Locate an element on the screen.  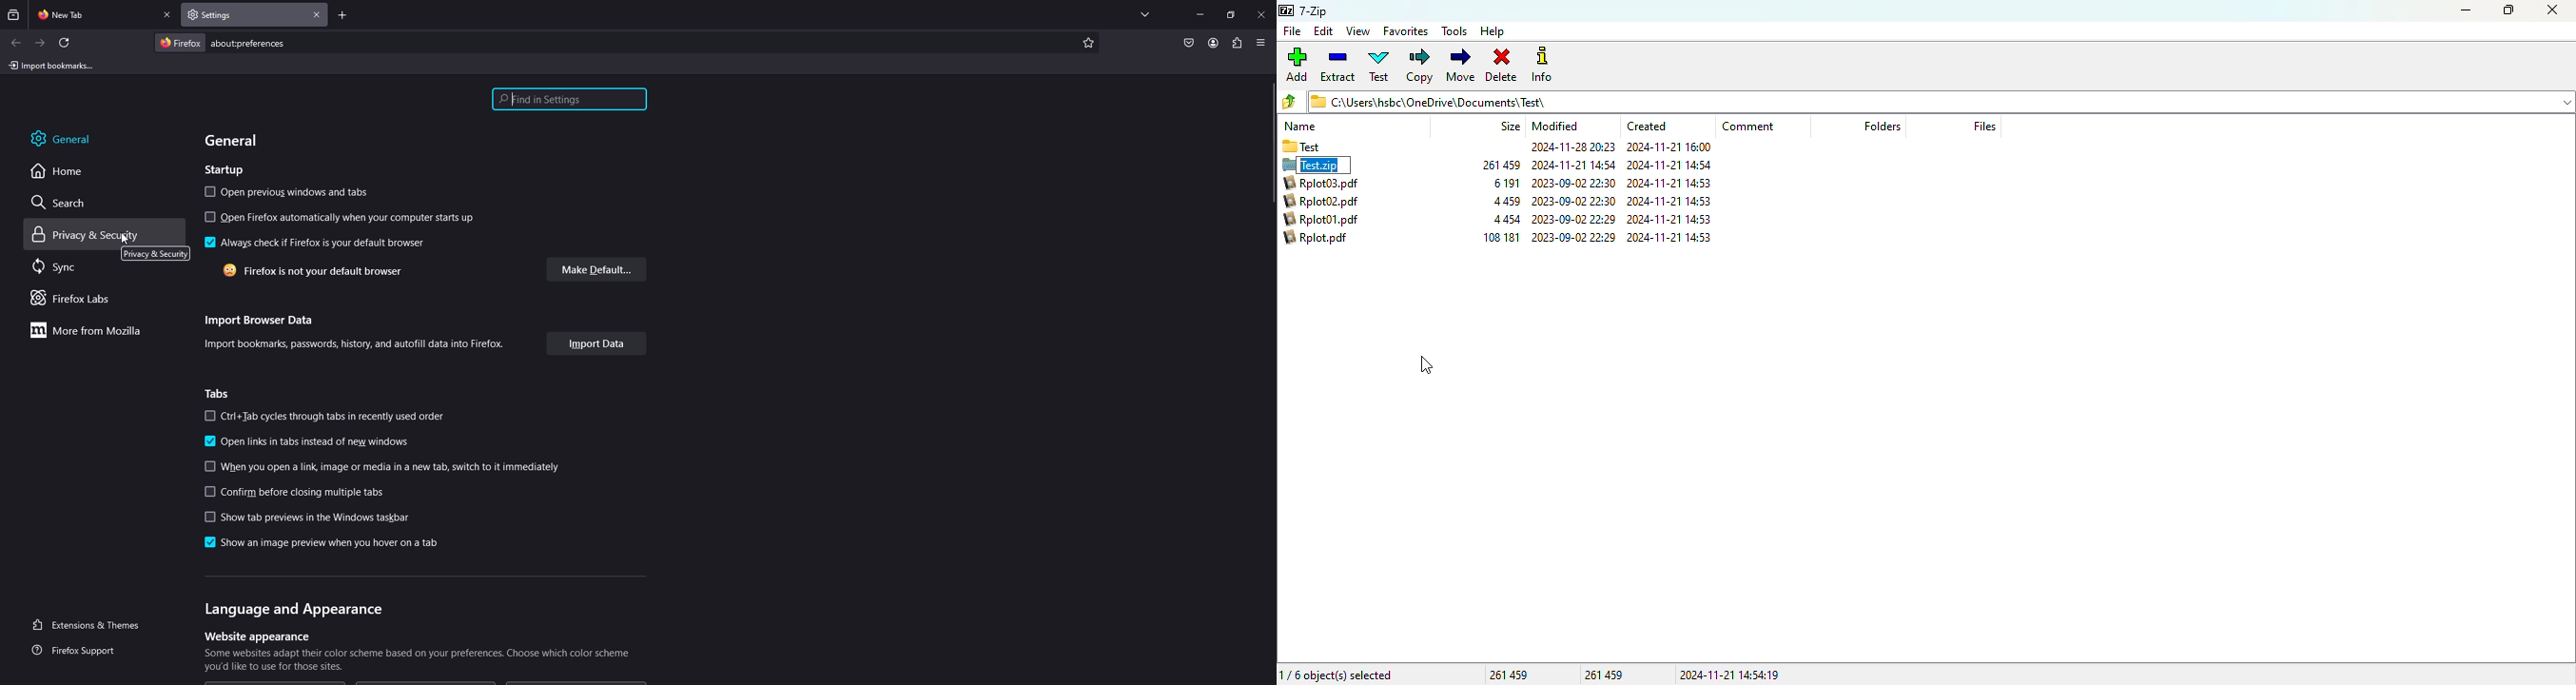
add bookmark is located at coordinates (1087, 43).